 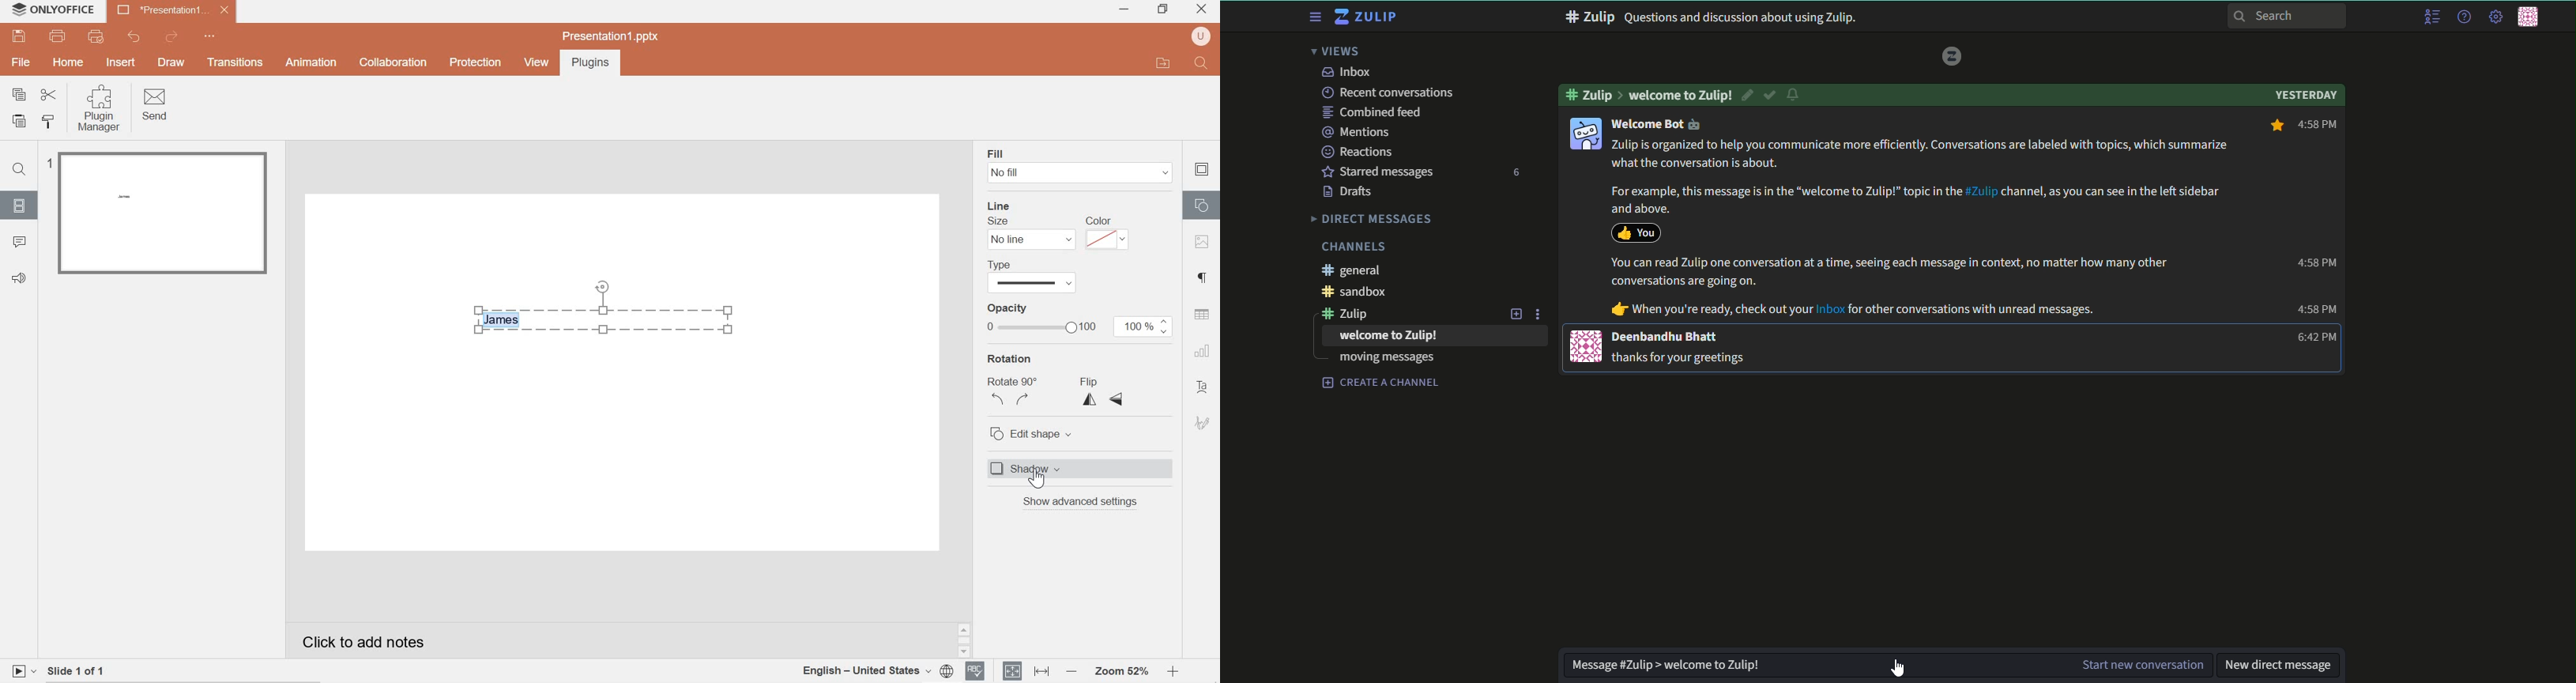 I want to click on #general, so click(x=1356, y=270).